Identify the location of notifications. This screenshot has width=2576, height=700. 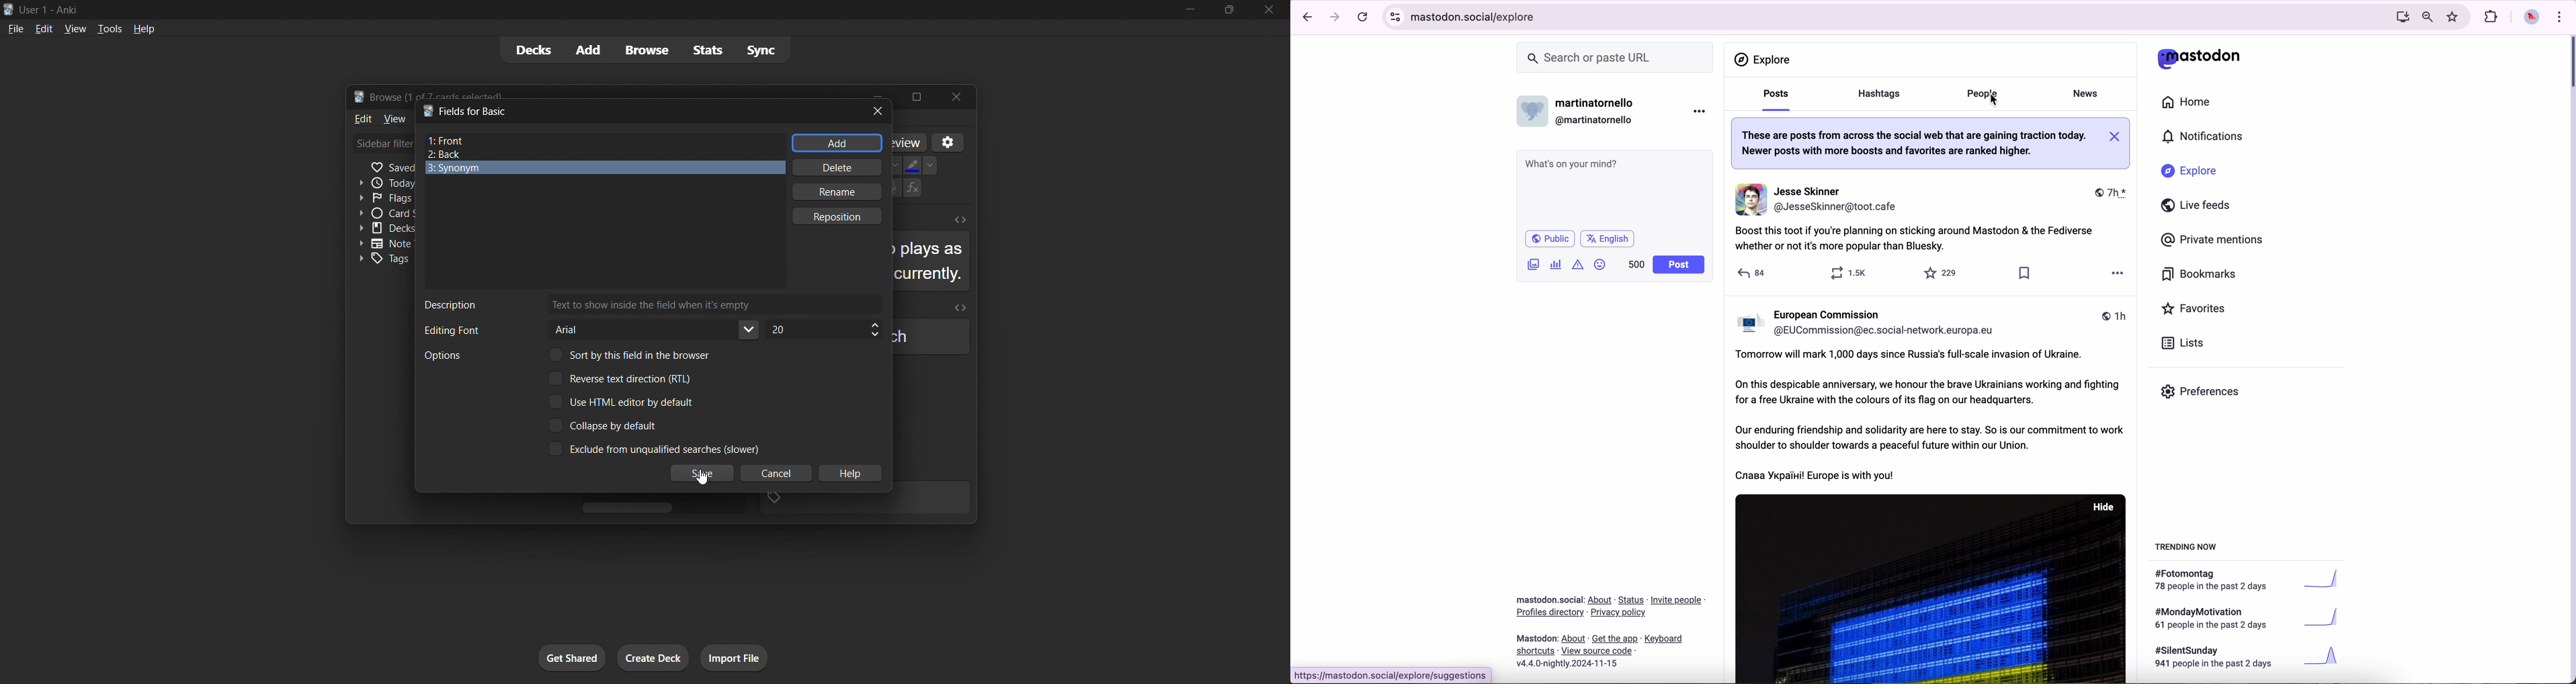
(2207, 137).